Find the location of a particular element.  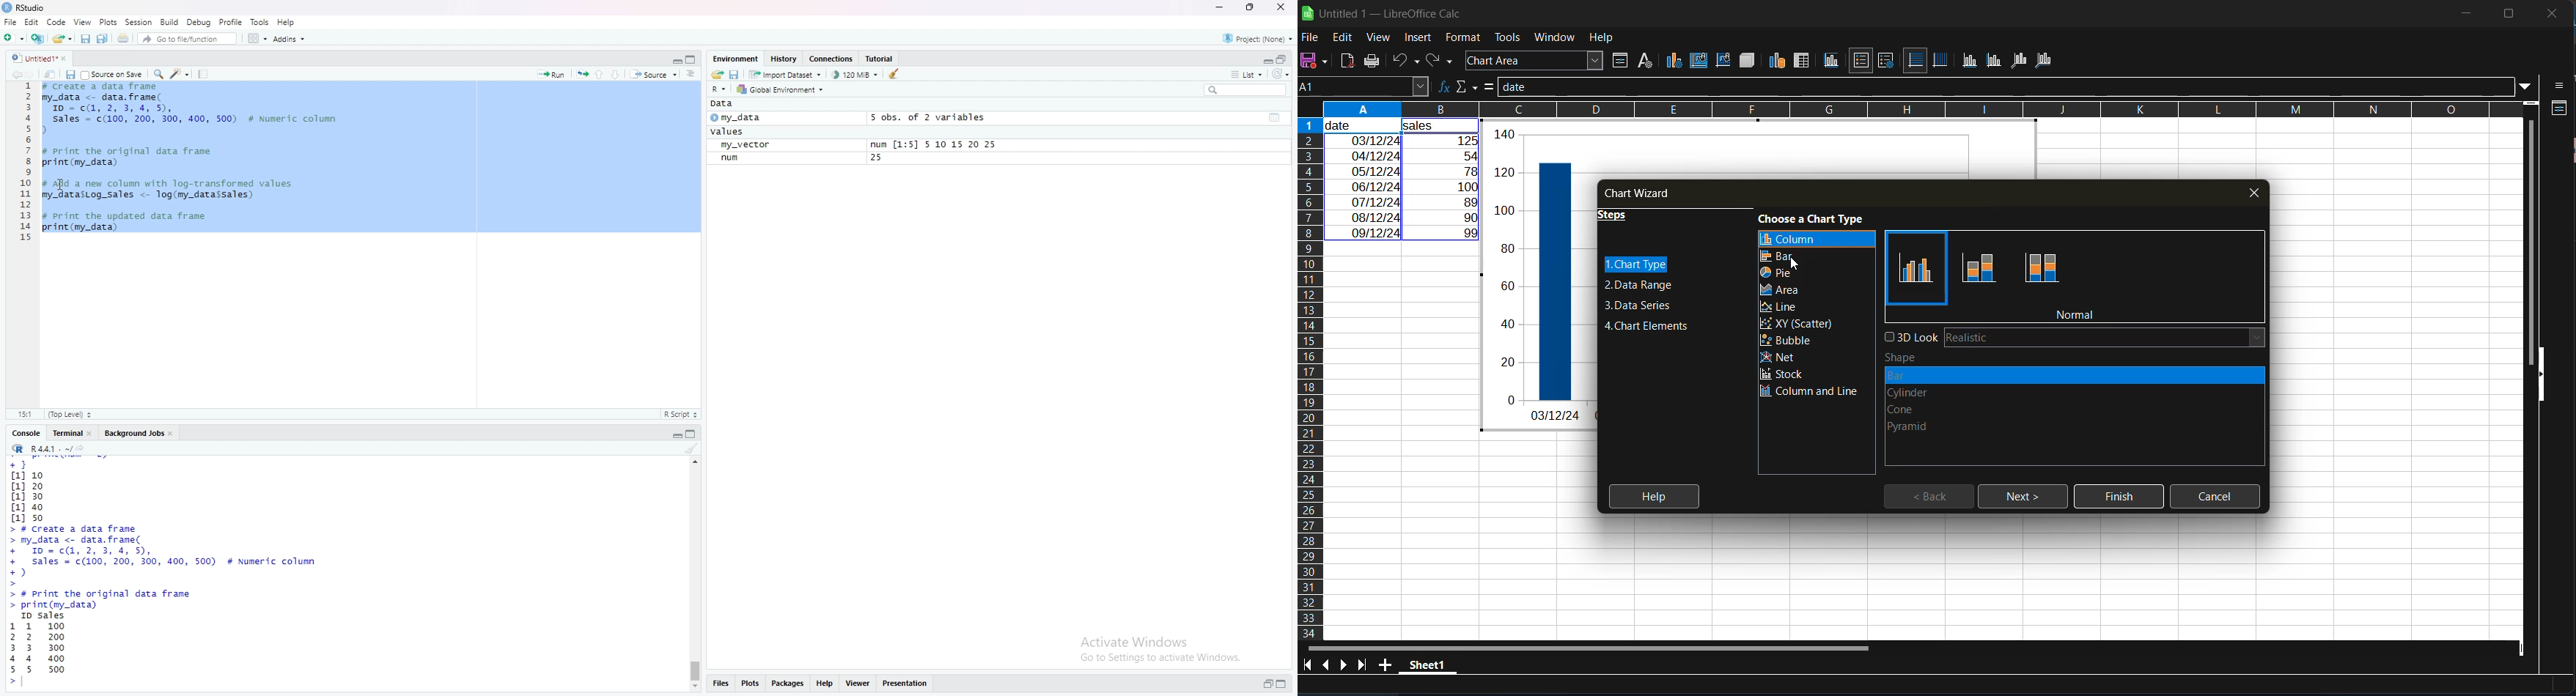

R Script is located at coordinates (685, 415).